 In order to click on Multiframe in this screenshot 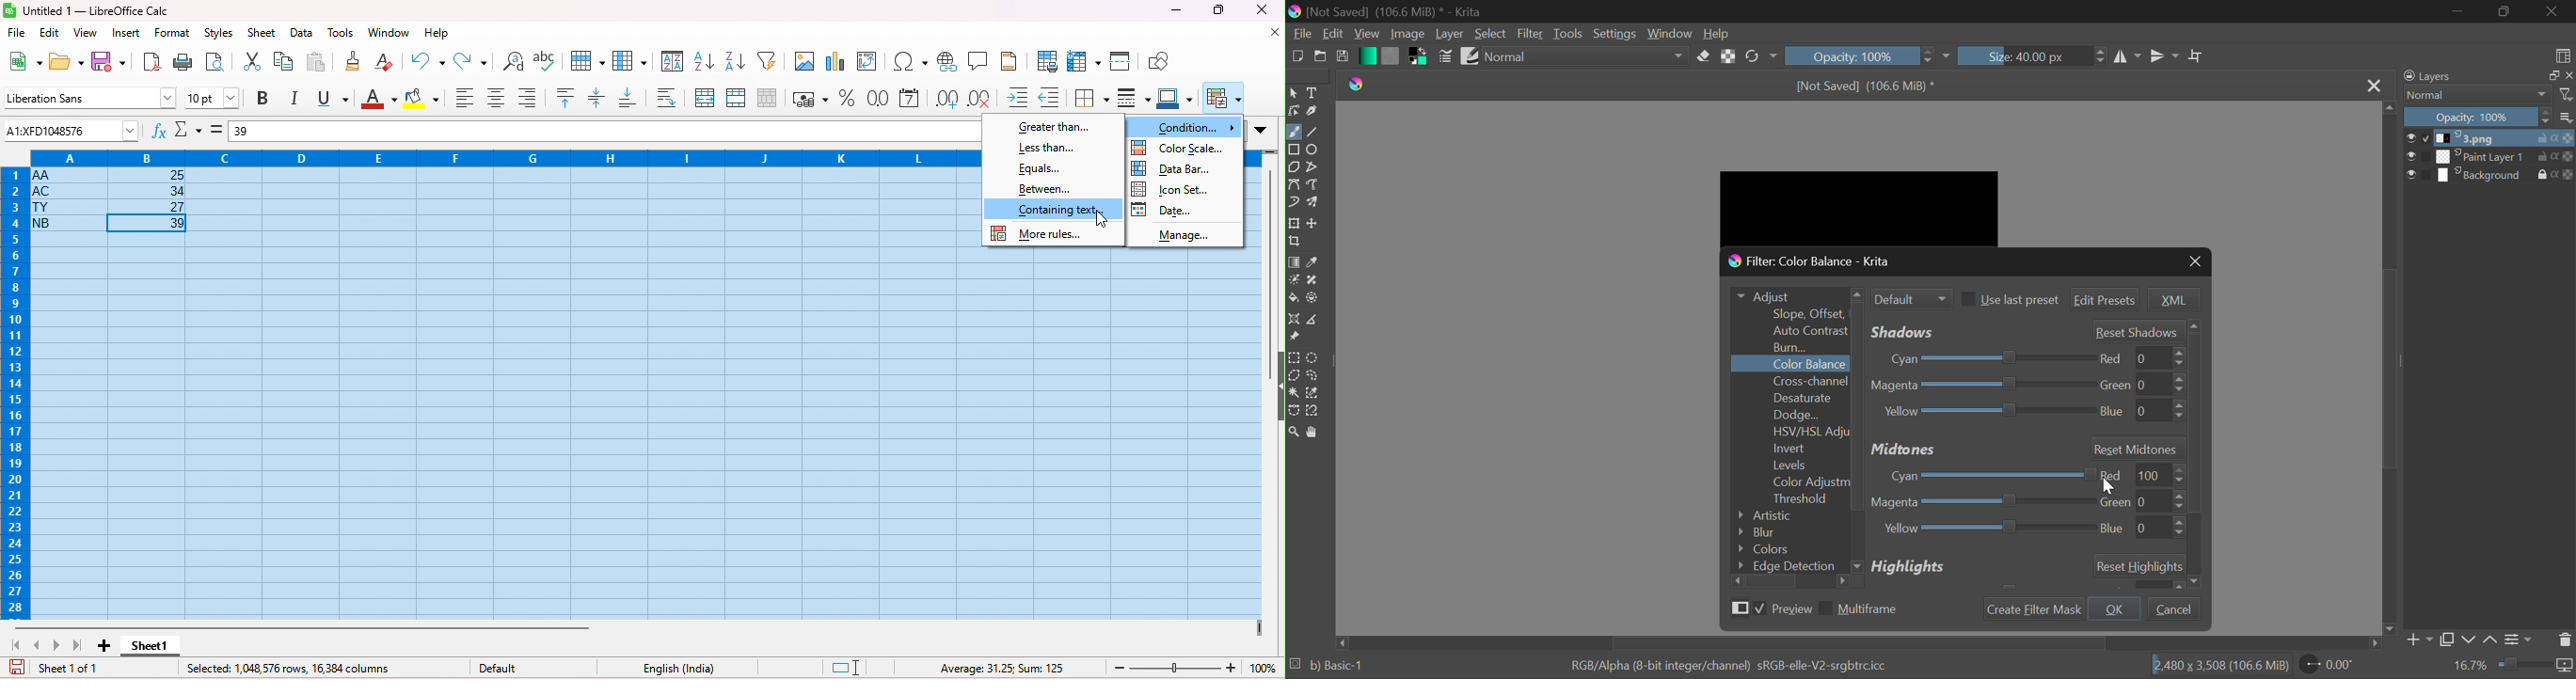, I will do `click(1864, 609)`.